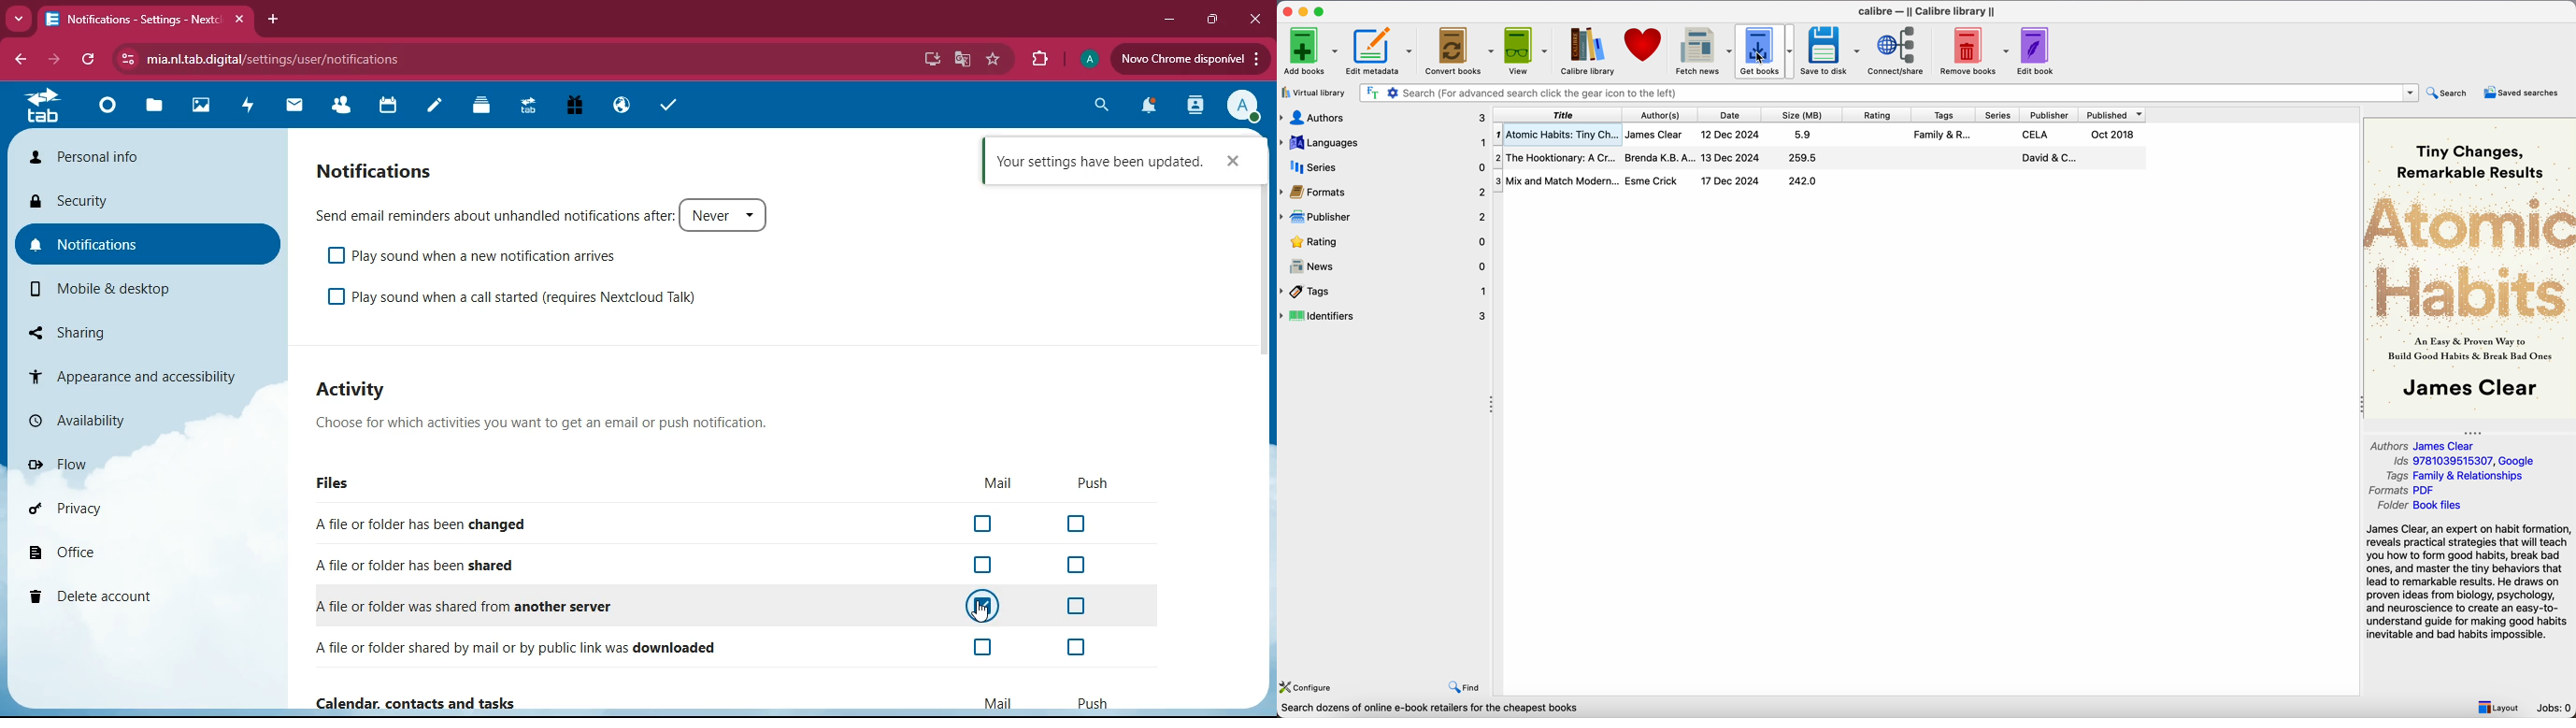 Image resolution: width=2576 pixels, height=728 pixels. I want to click on off, so click(987, 567).